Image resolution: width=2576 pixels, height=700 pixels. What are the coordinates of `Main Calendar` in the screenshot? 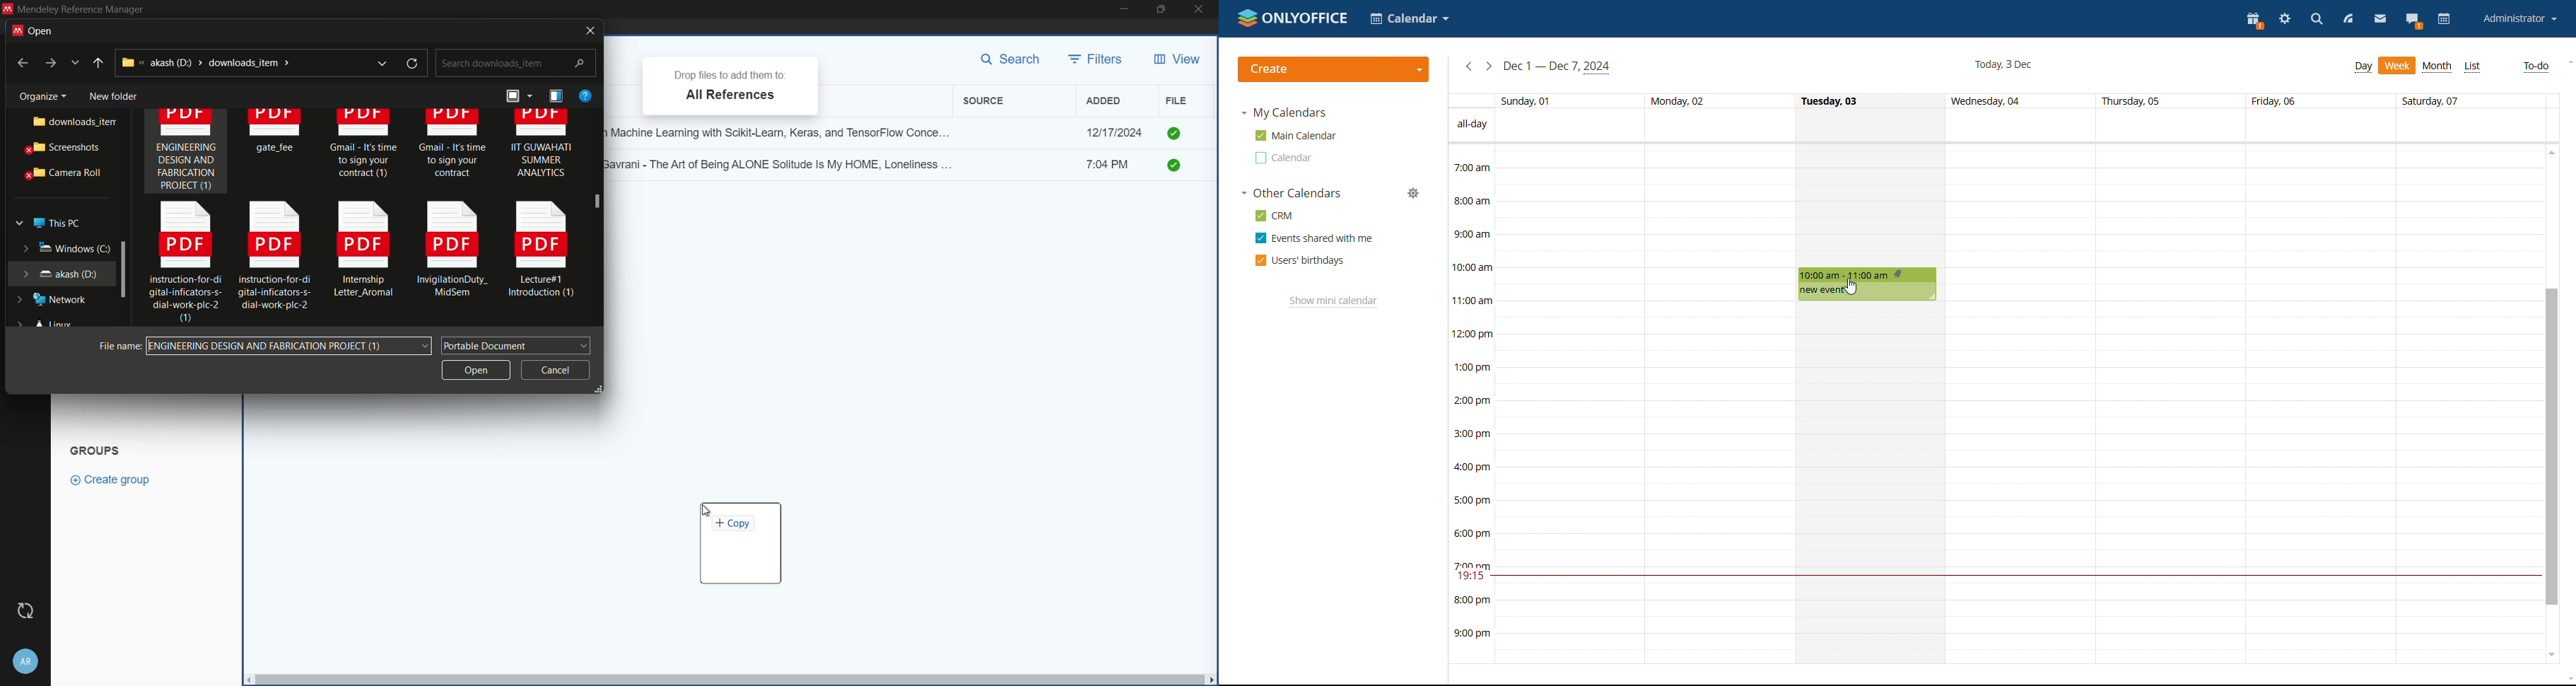 It's located at (1296, 135).